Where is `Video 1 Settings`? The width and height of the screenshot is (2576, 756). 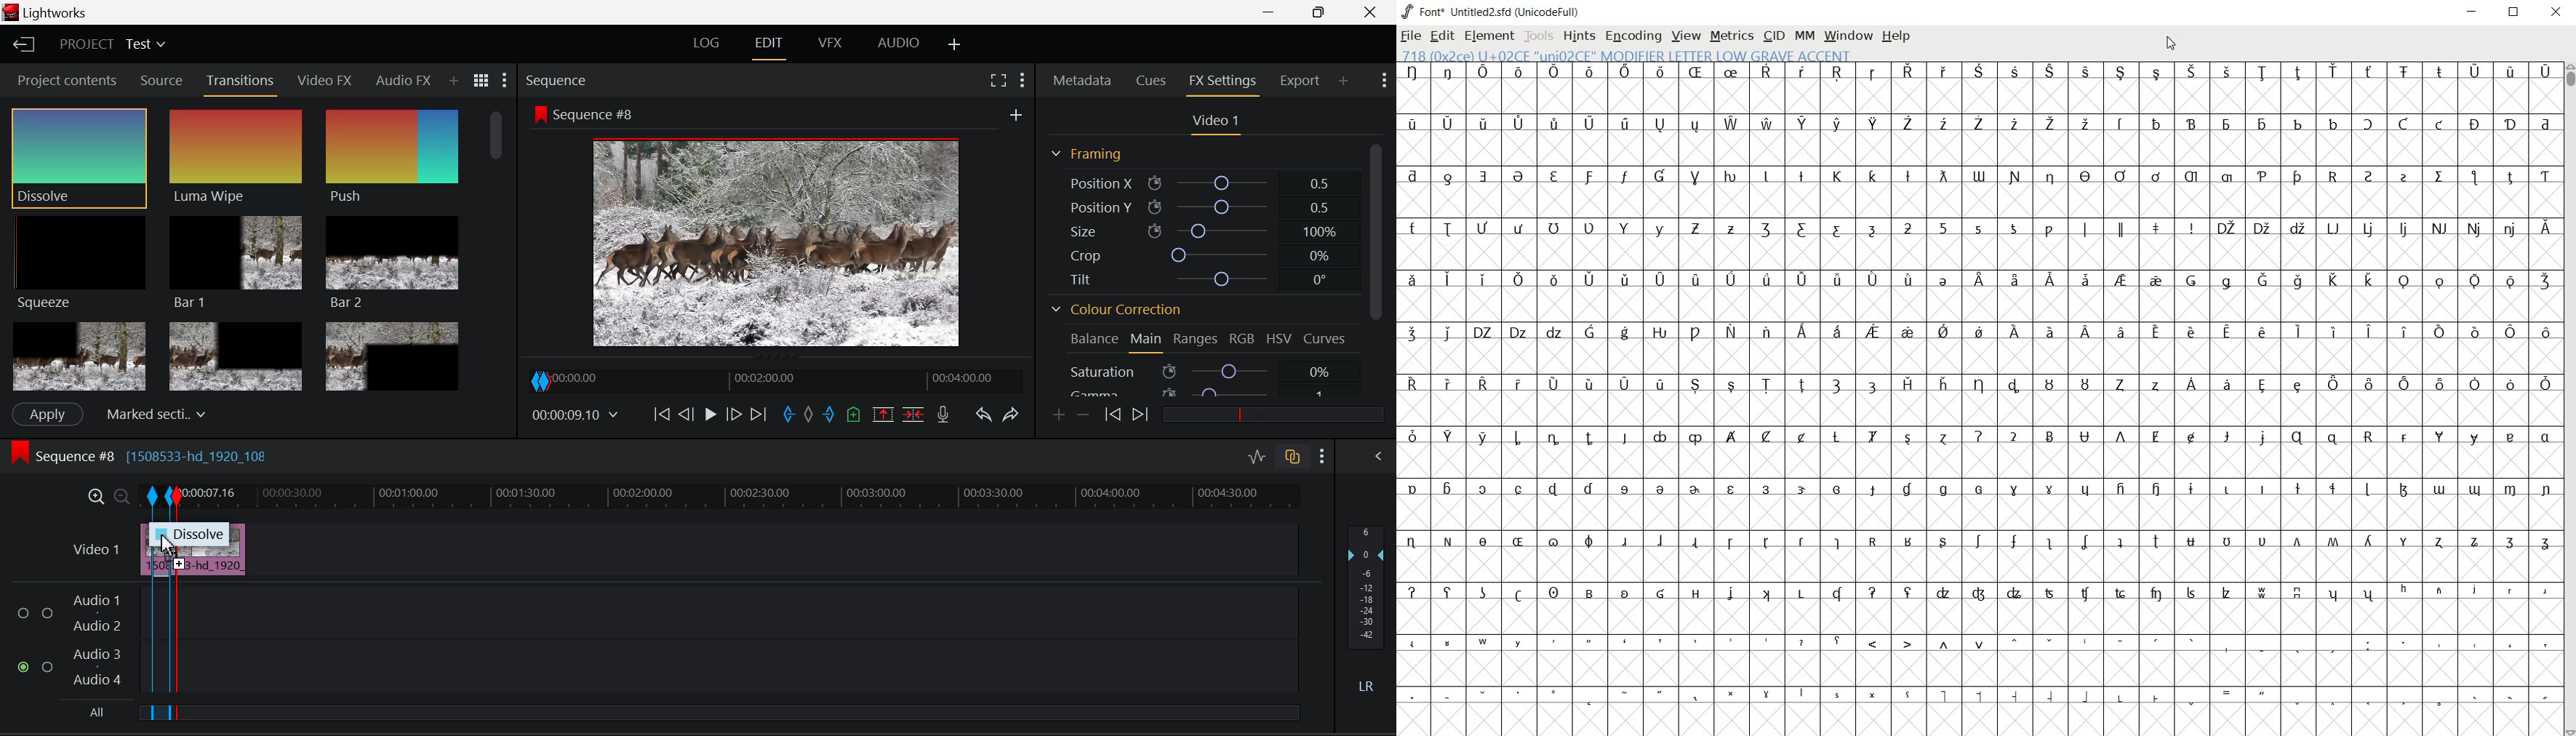
Video 1 Settings is located at coordinates (1213, 122).